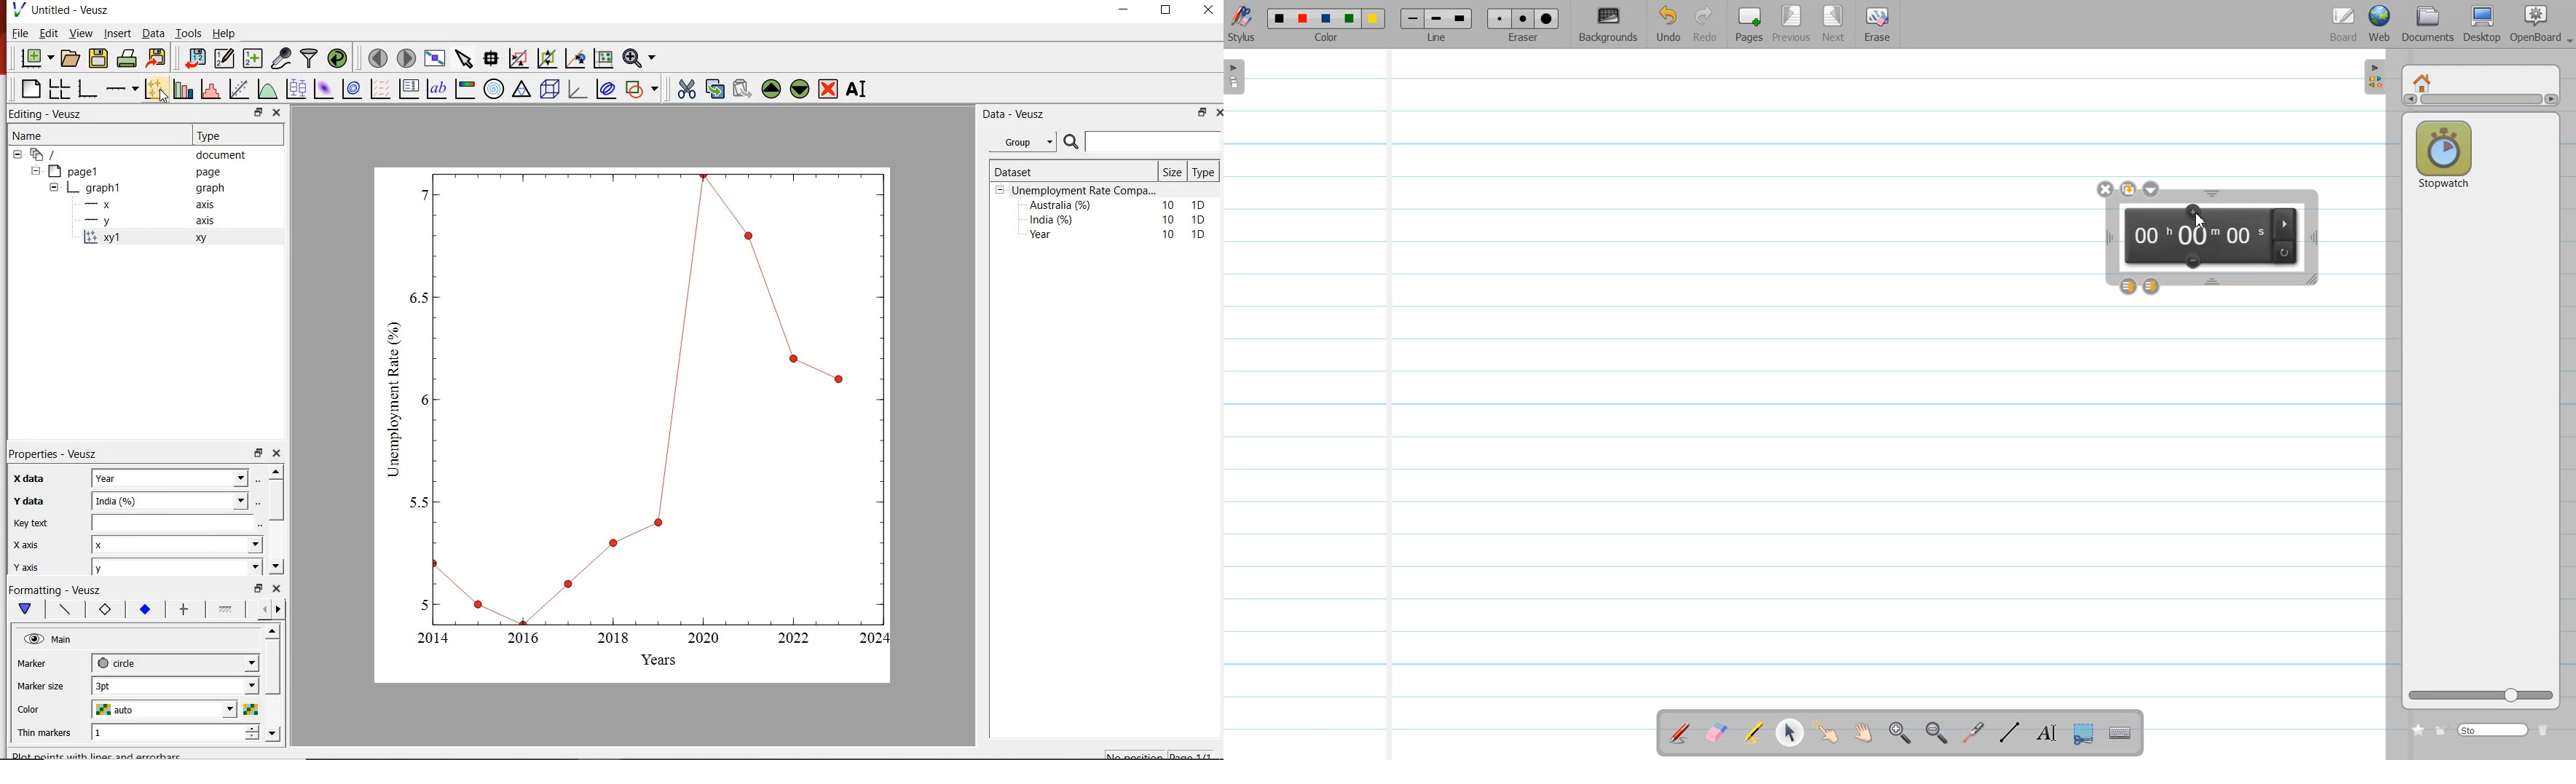  I want to click on move the widgets up, so click(771, 89).